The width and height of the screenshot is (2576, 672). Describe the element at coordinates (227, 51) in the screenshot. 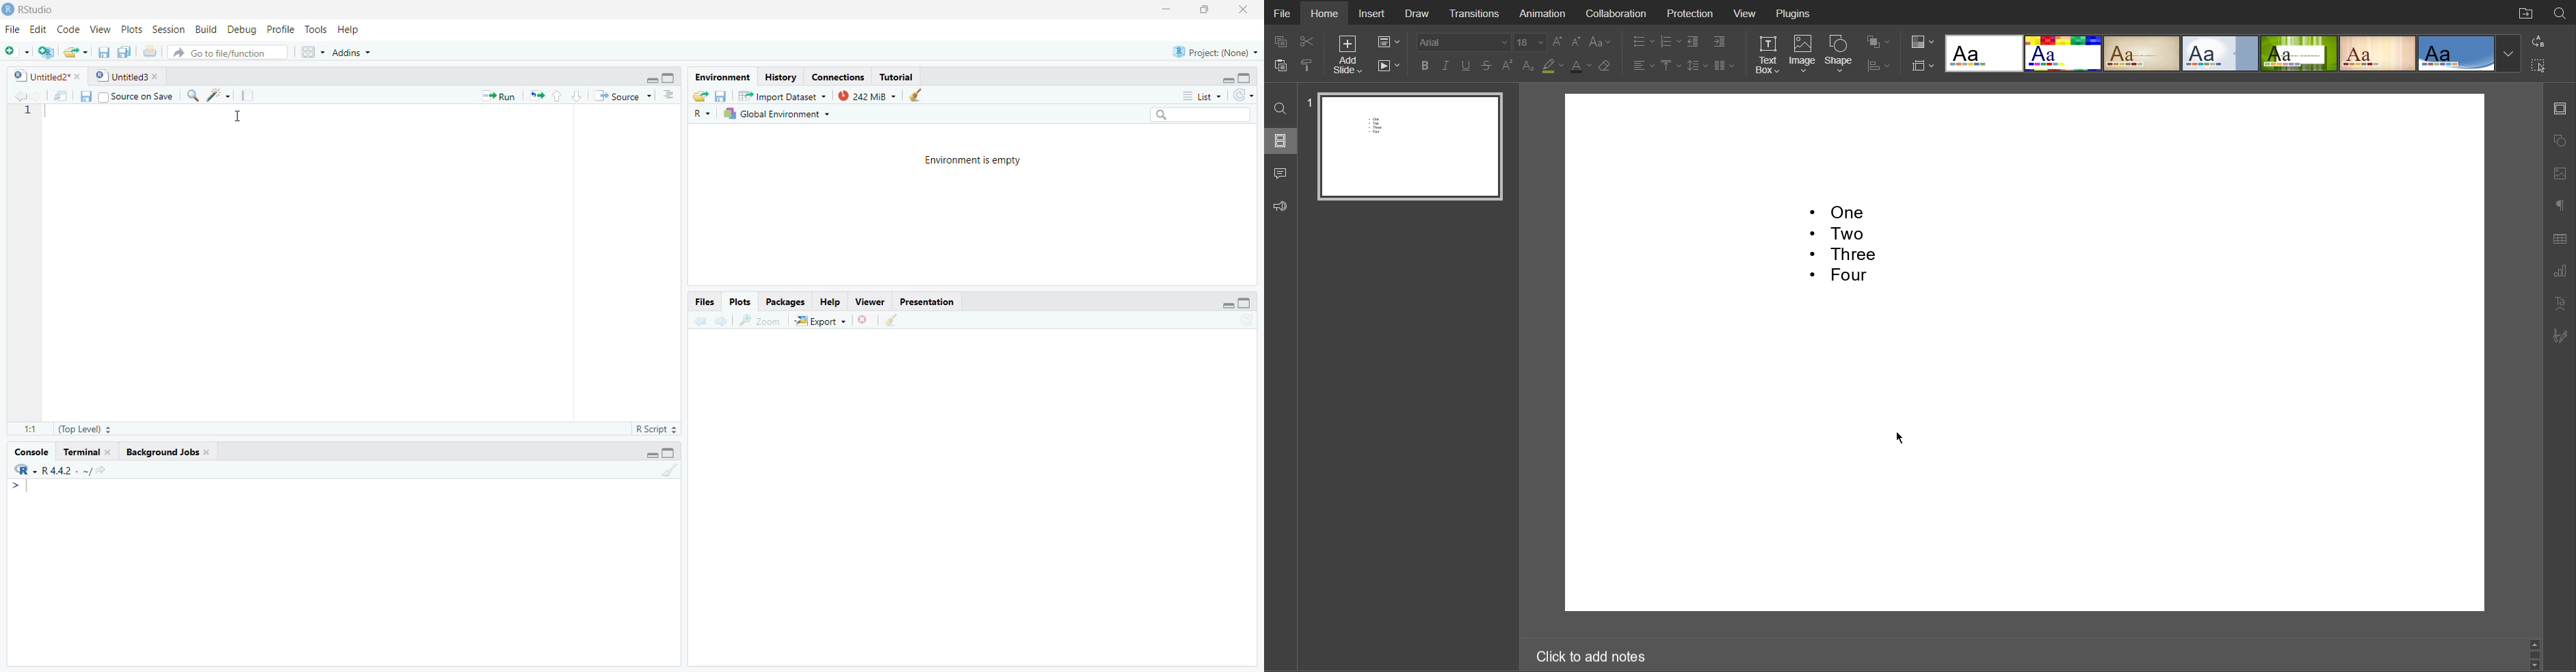

I see `A Go to file/function` at that location.